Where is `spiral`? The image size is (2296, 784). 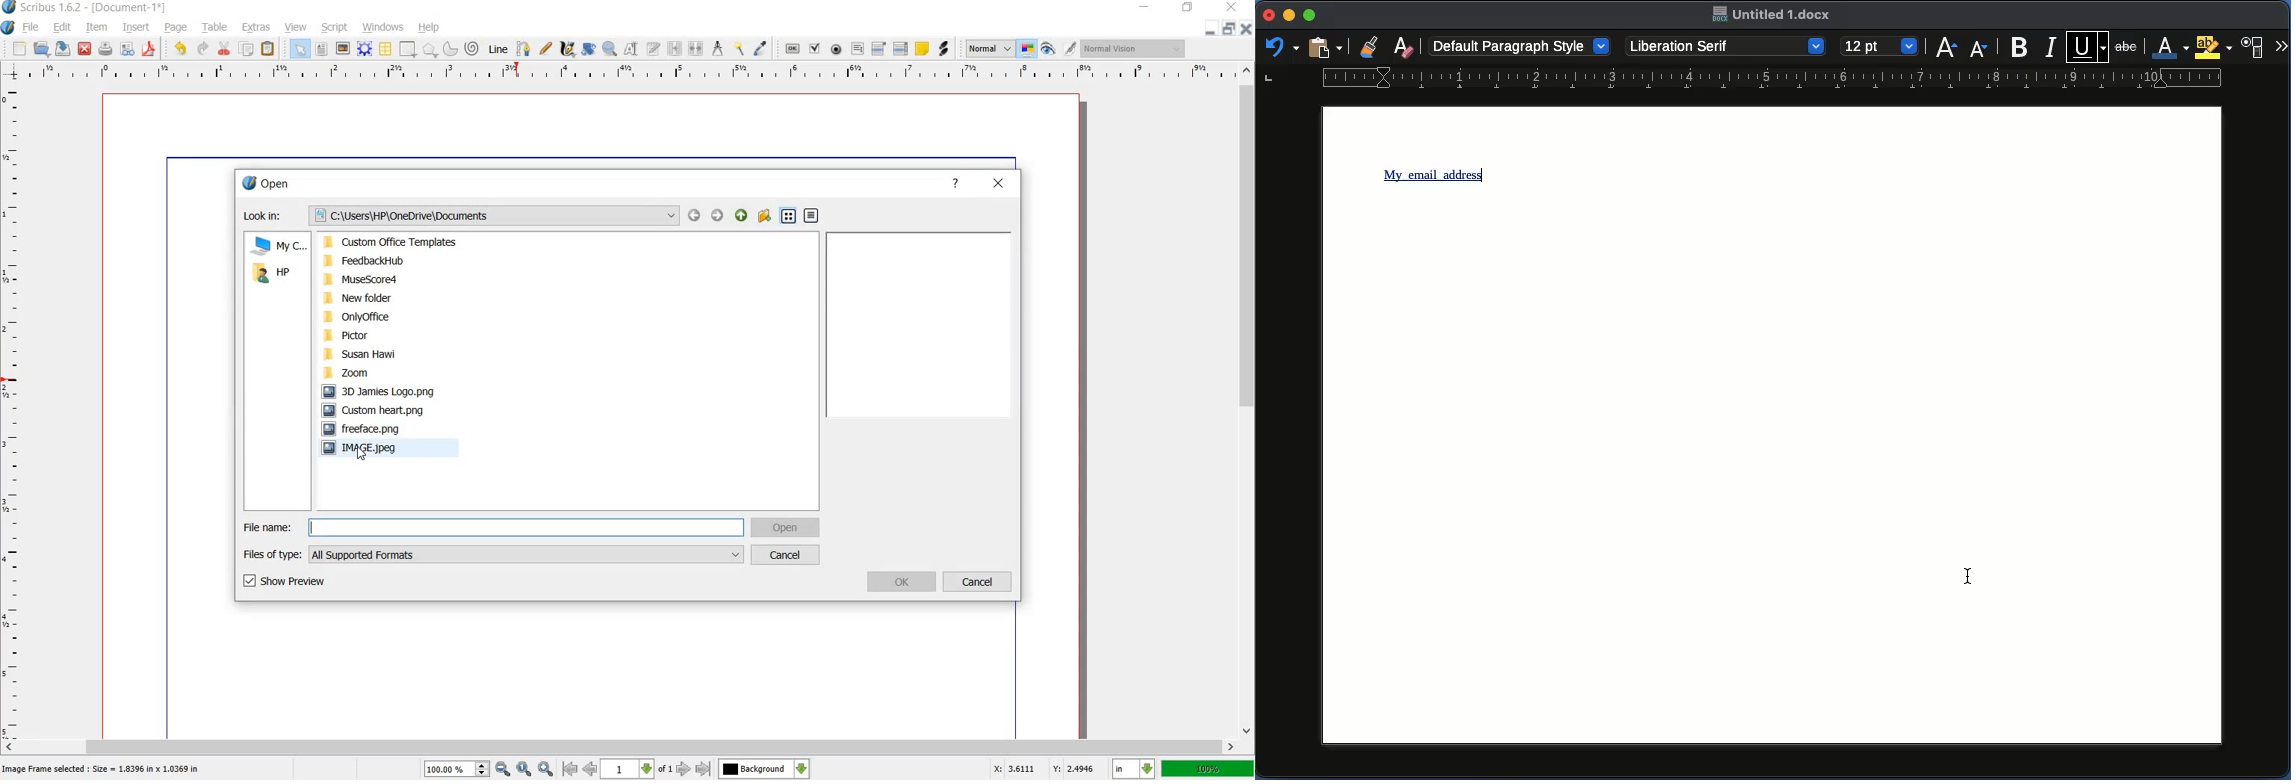 spiral is located at coordinates (471, 48).